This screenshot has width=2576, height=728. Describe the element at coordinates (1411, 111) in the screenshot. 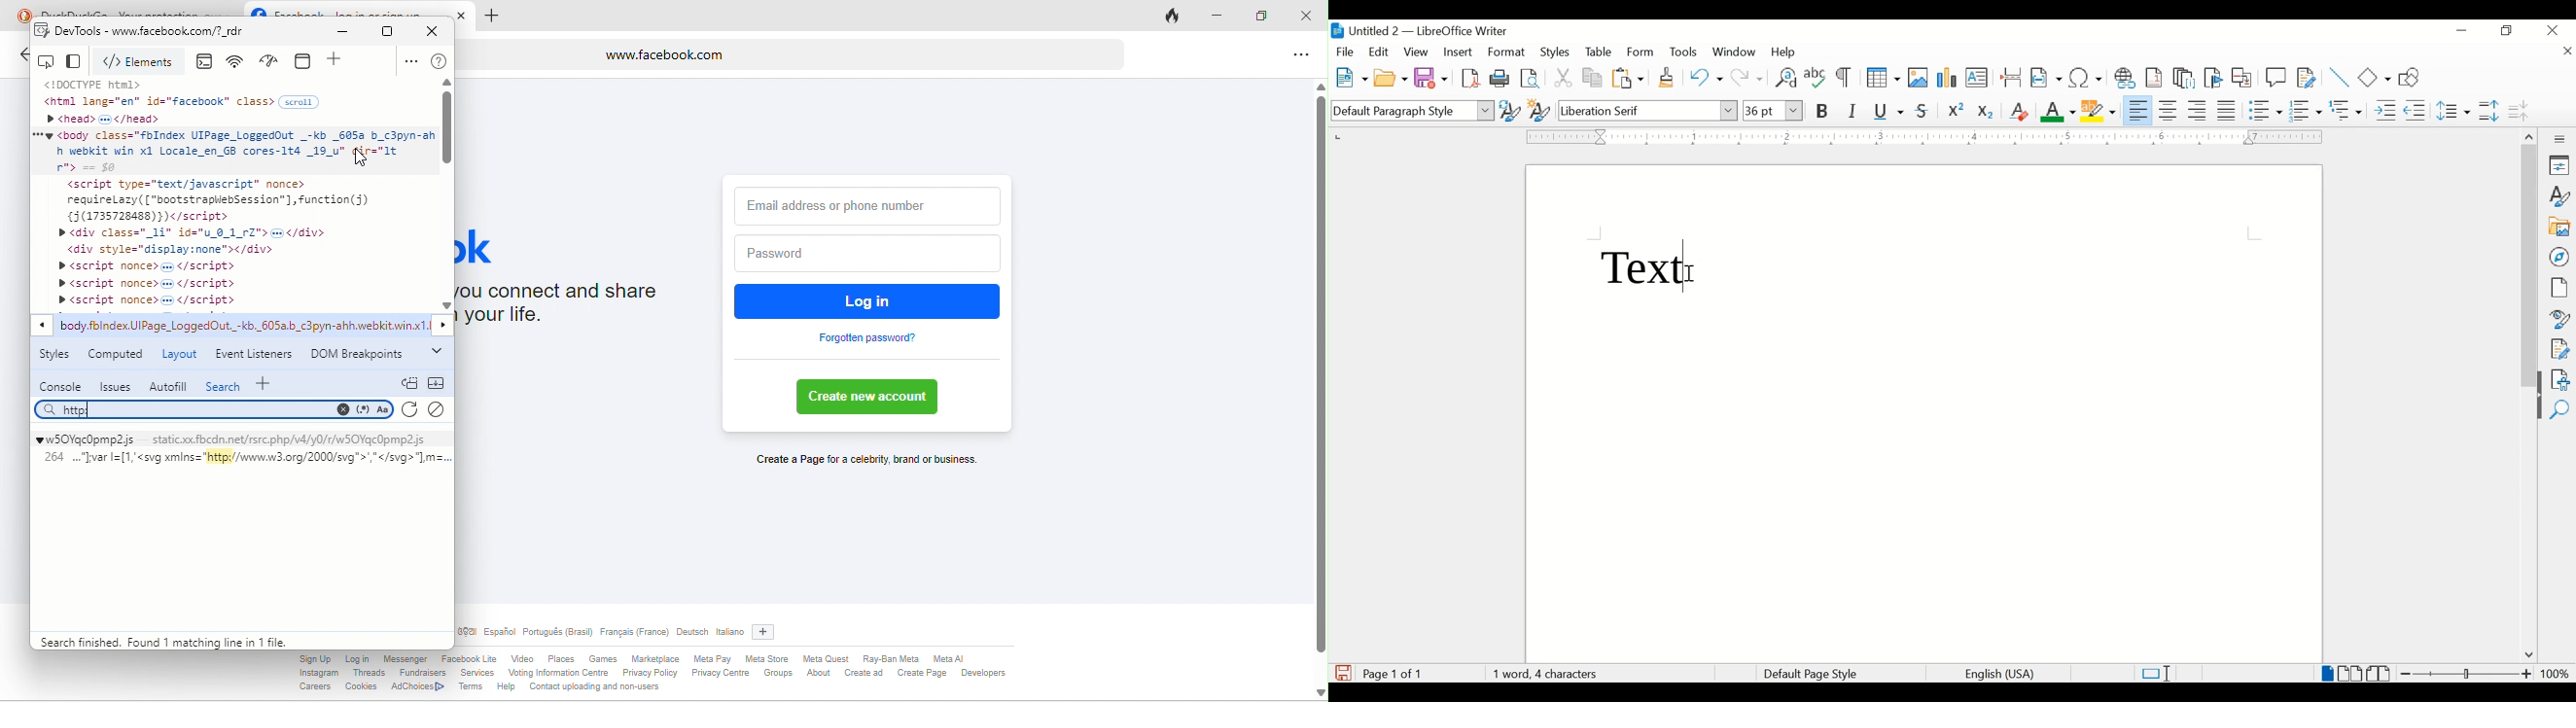

I see `default paragraph style` at that location.